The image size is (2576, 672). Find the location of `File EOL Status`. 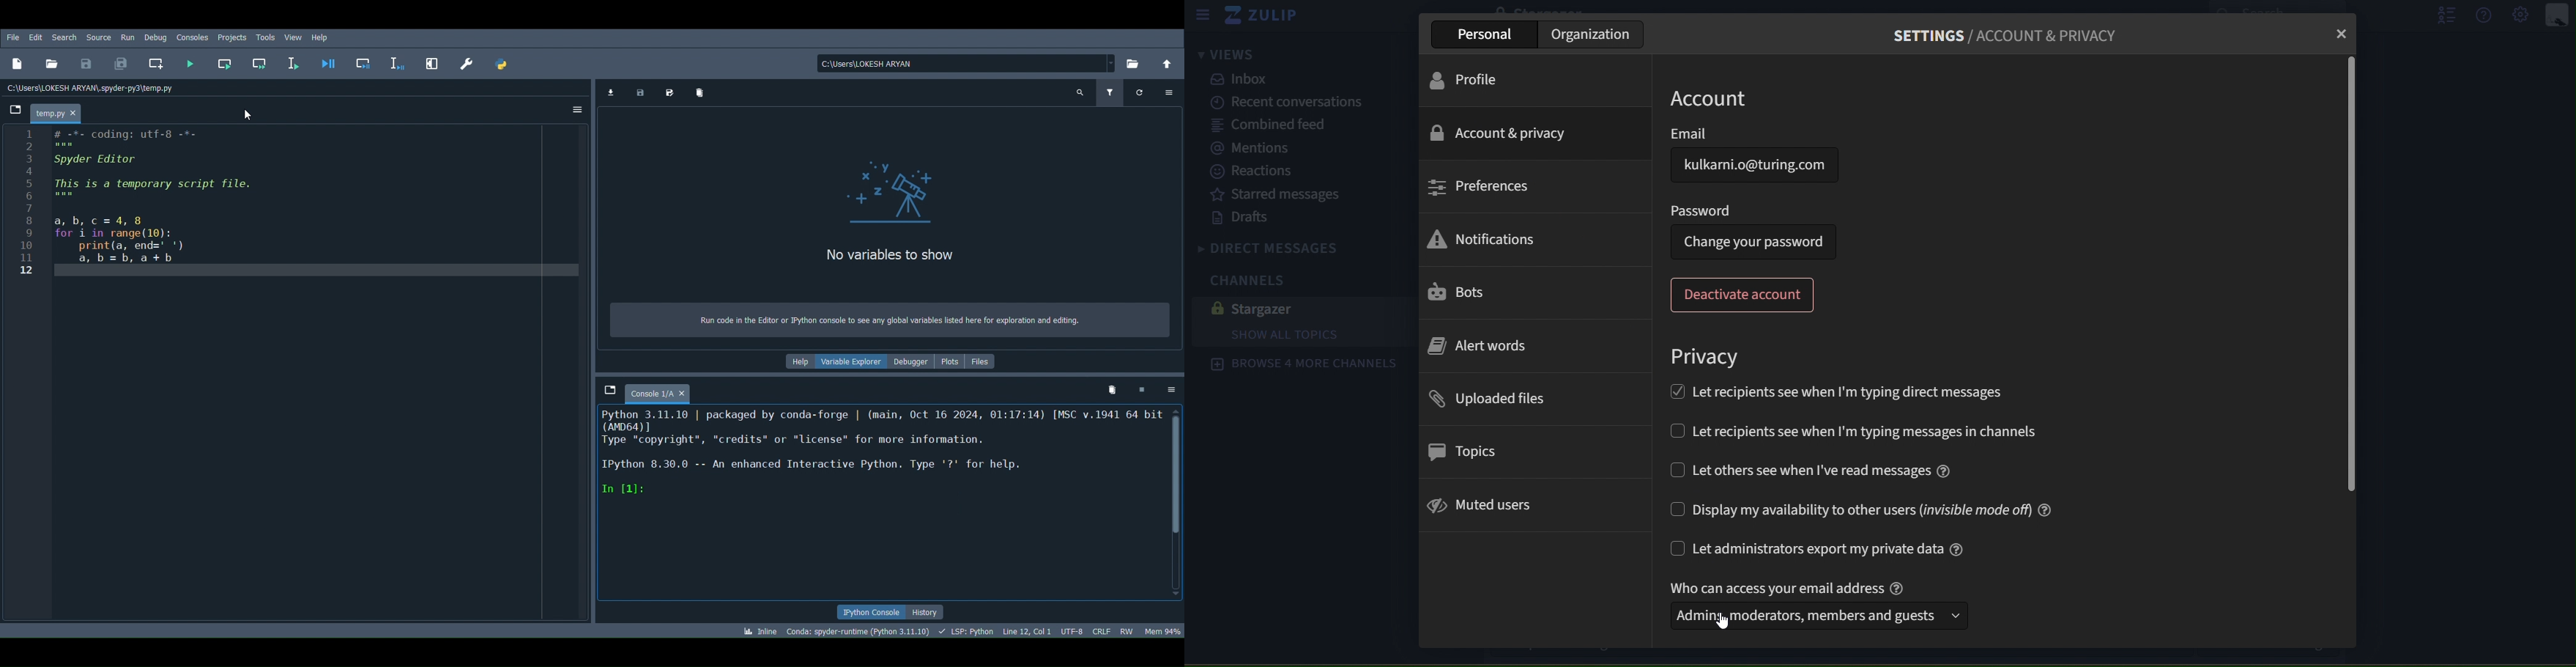

File EOL Status is located at coordinates (1102, 631).